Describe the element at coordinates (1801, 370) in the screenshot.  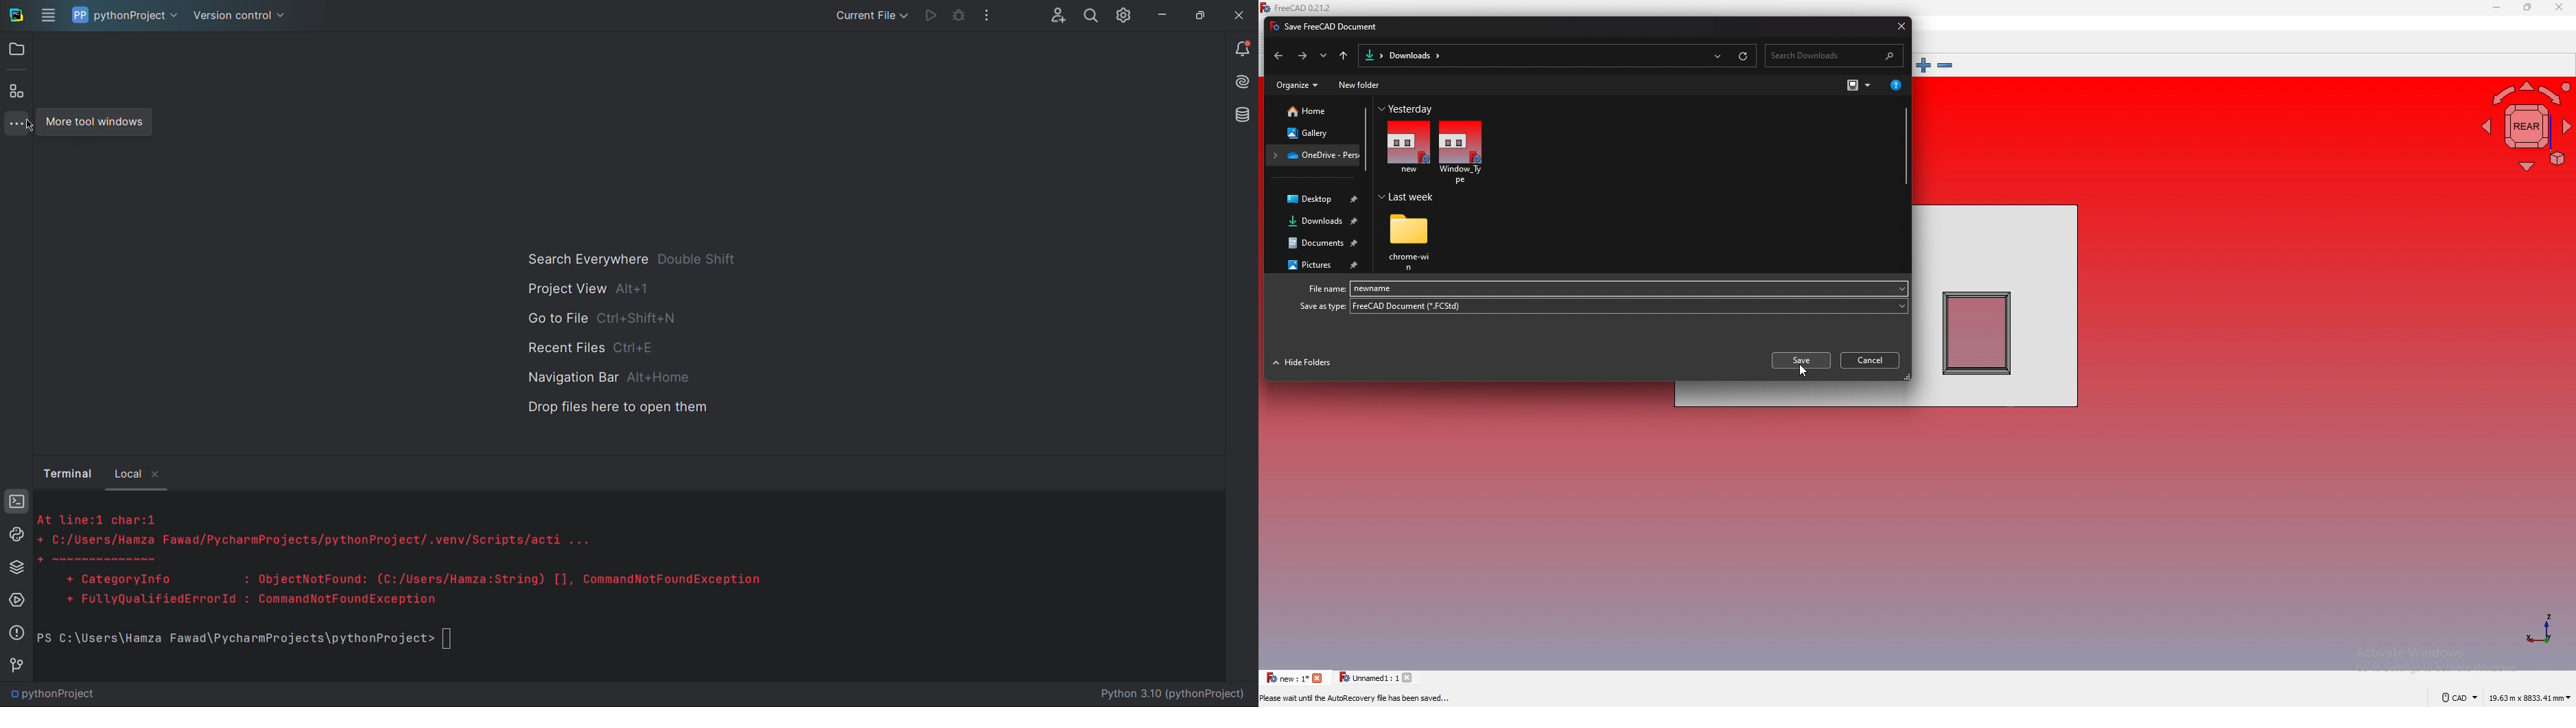
I see `cursor` at that location.